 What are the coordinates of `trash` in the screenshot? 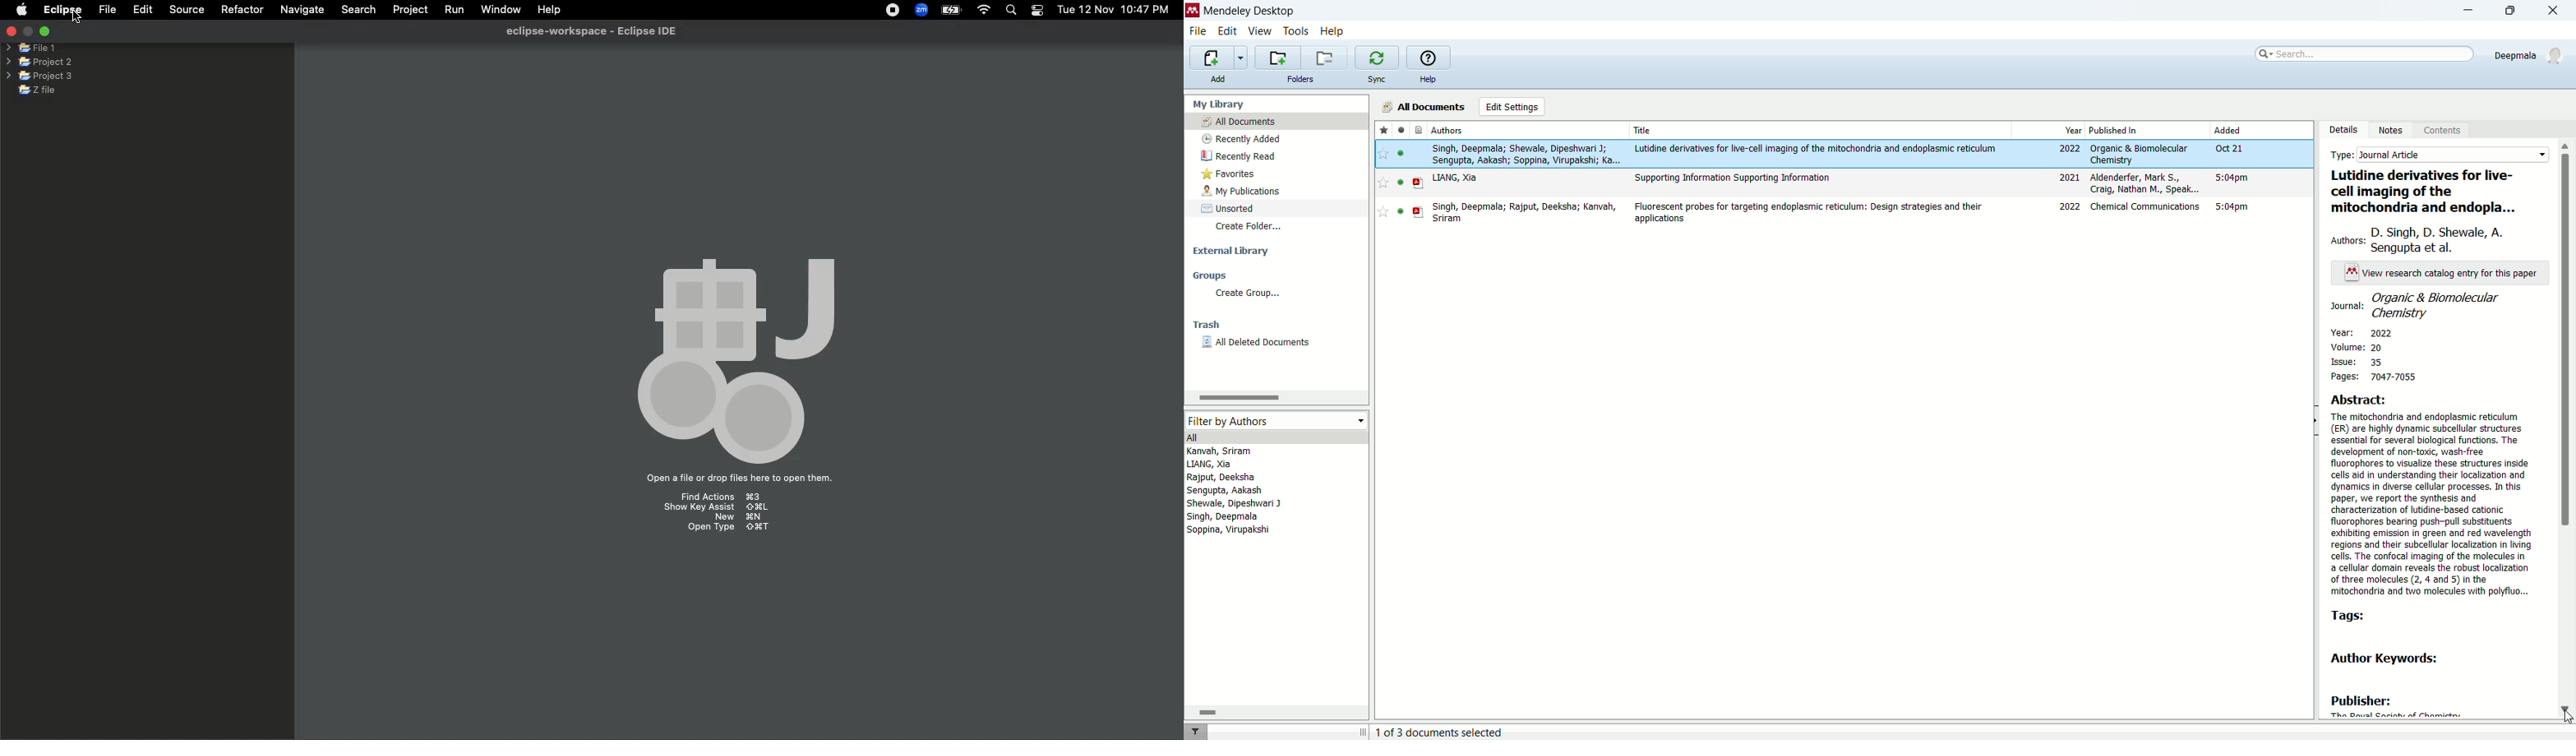 It's located at (1207, 325).